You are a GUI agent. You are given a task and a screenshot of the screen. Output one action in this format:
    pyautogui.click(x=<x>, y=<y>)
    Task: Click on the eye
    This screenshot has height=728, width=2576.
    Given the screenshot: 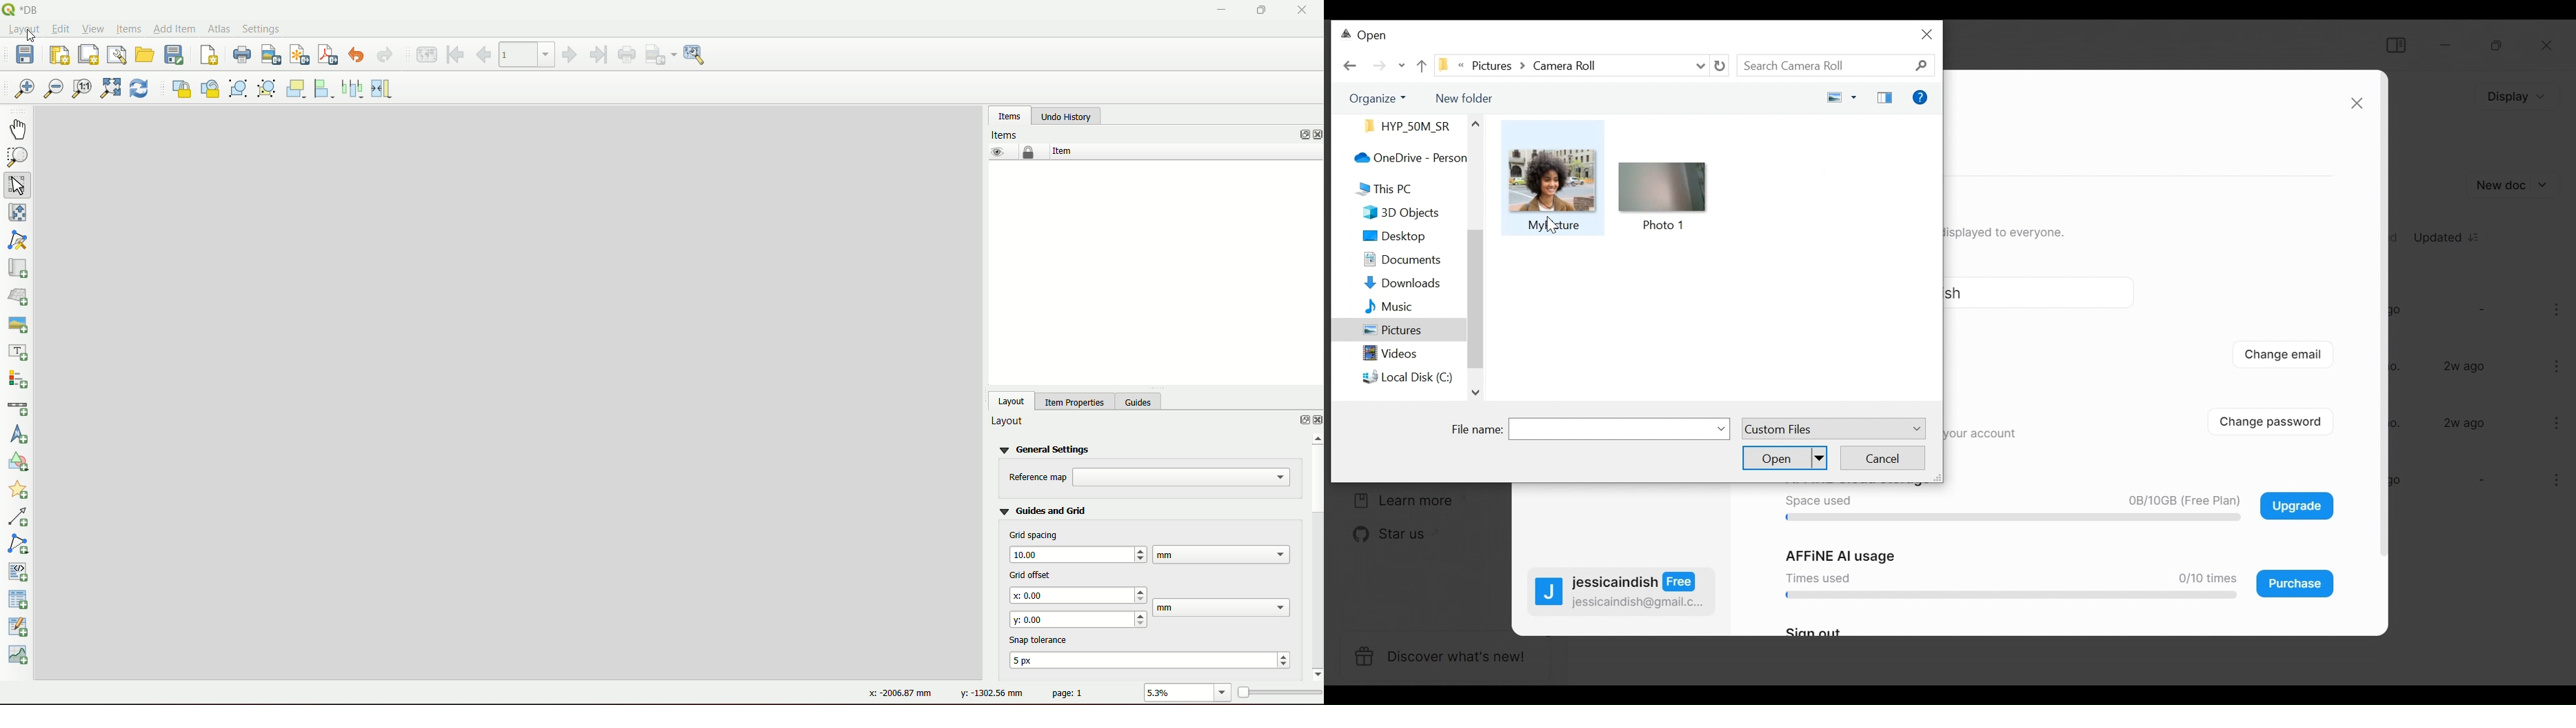 What is the action you would take?
    pyautogui.click(x=996, y=152)
    